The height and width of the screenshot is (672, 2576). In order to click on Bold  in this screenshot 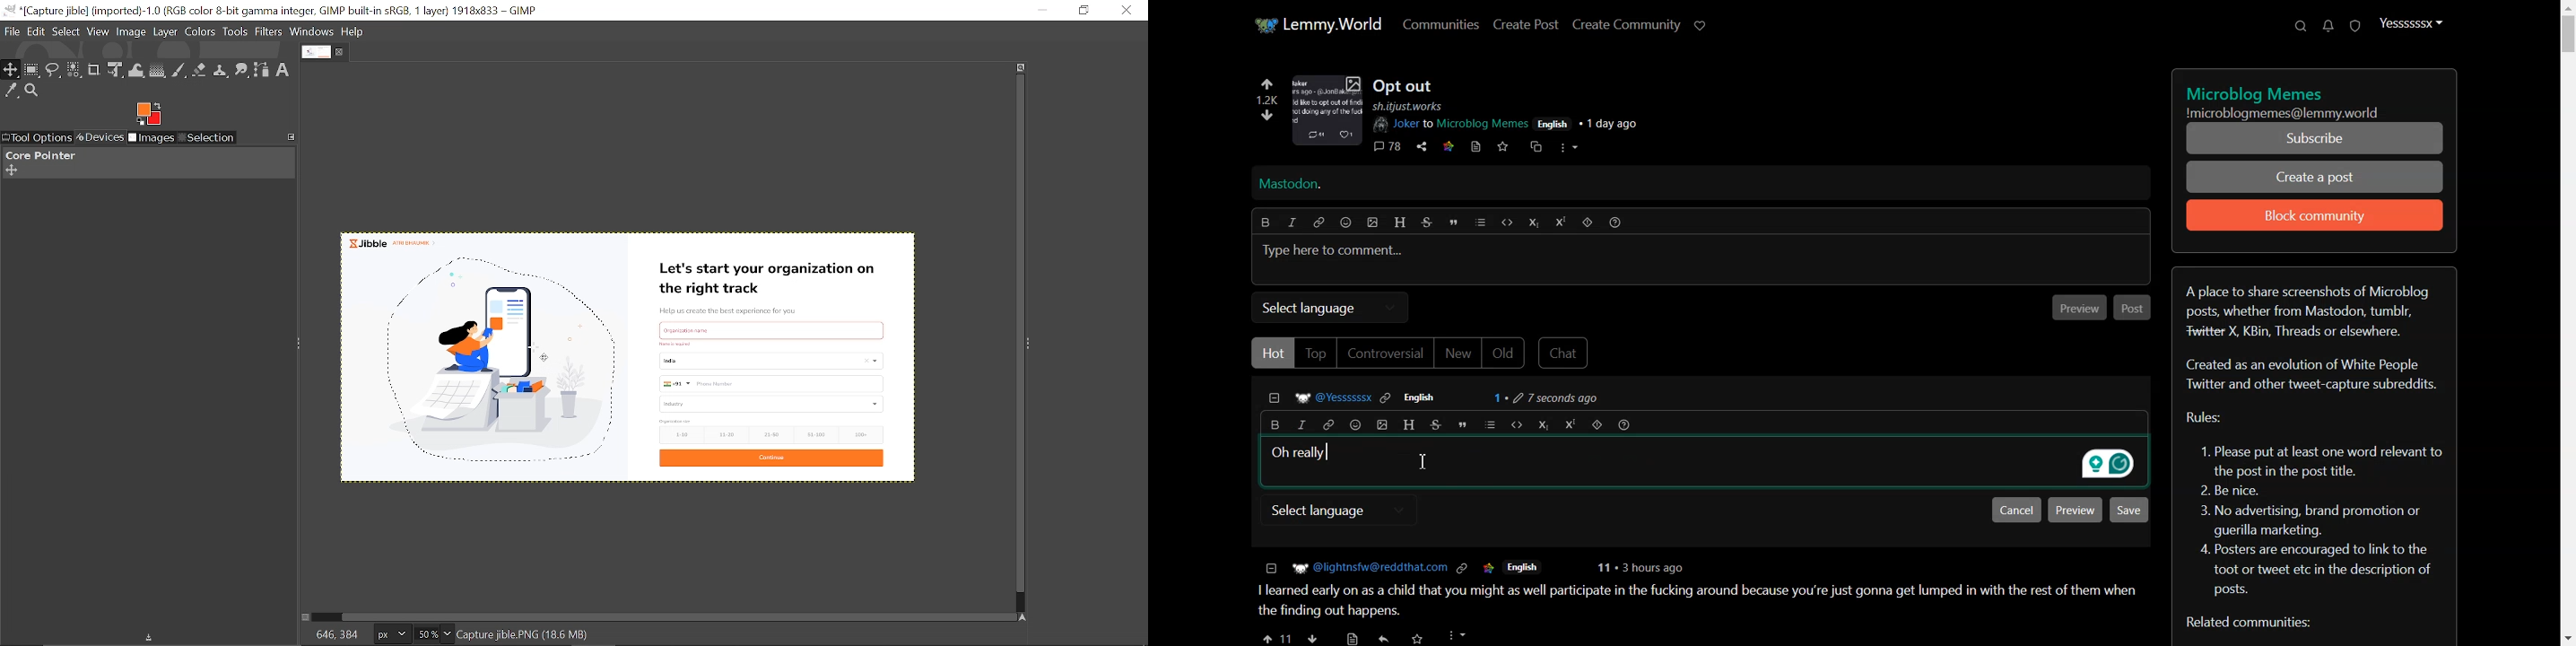, I will do `click(1273, 424)`.